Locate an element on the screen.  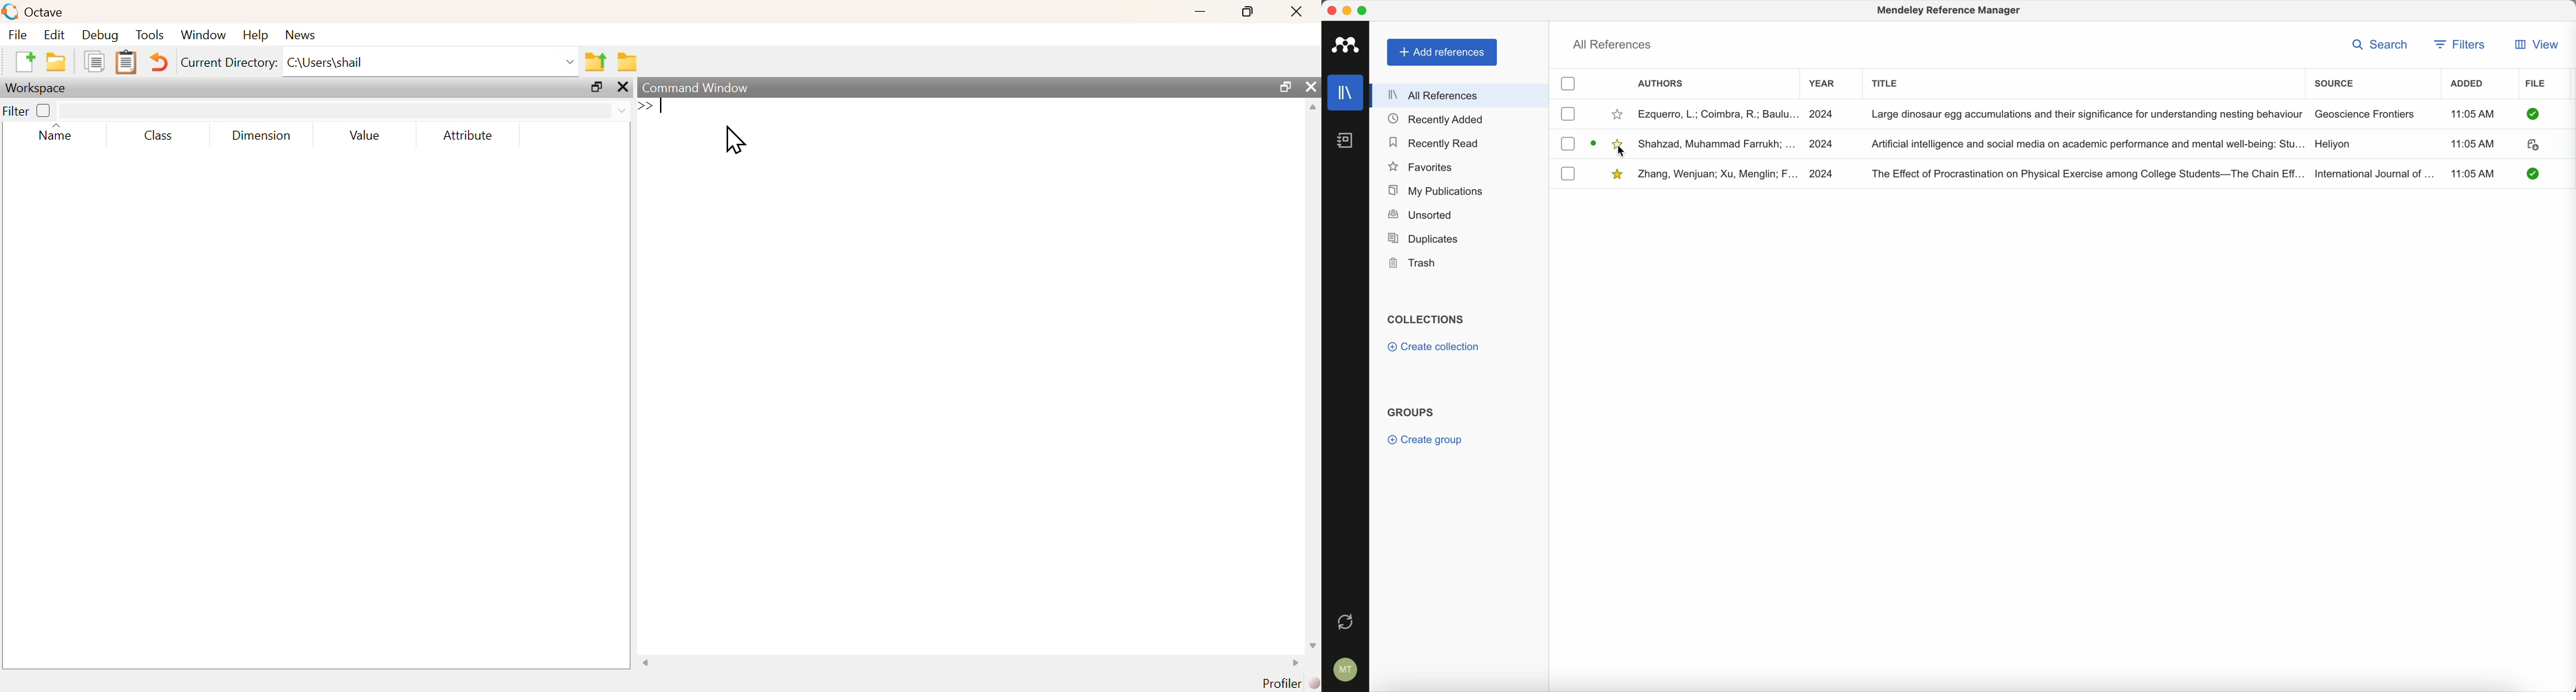
Ezquerro, L; Coimbra, R; Baulu is located at coordinates (1718, 114).